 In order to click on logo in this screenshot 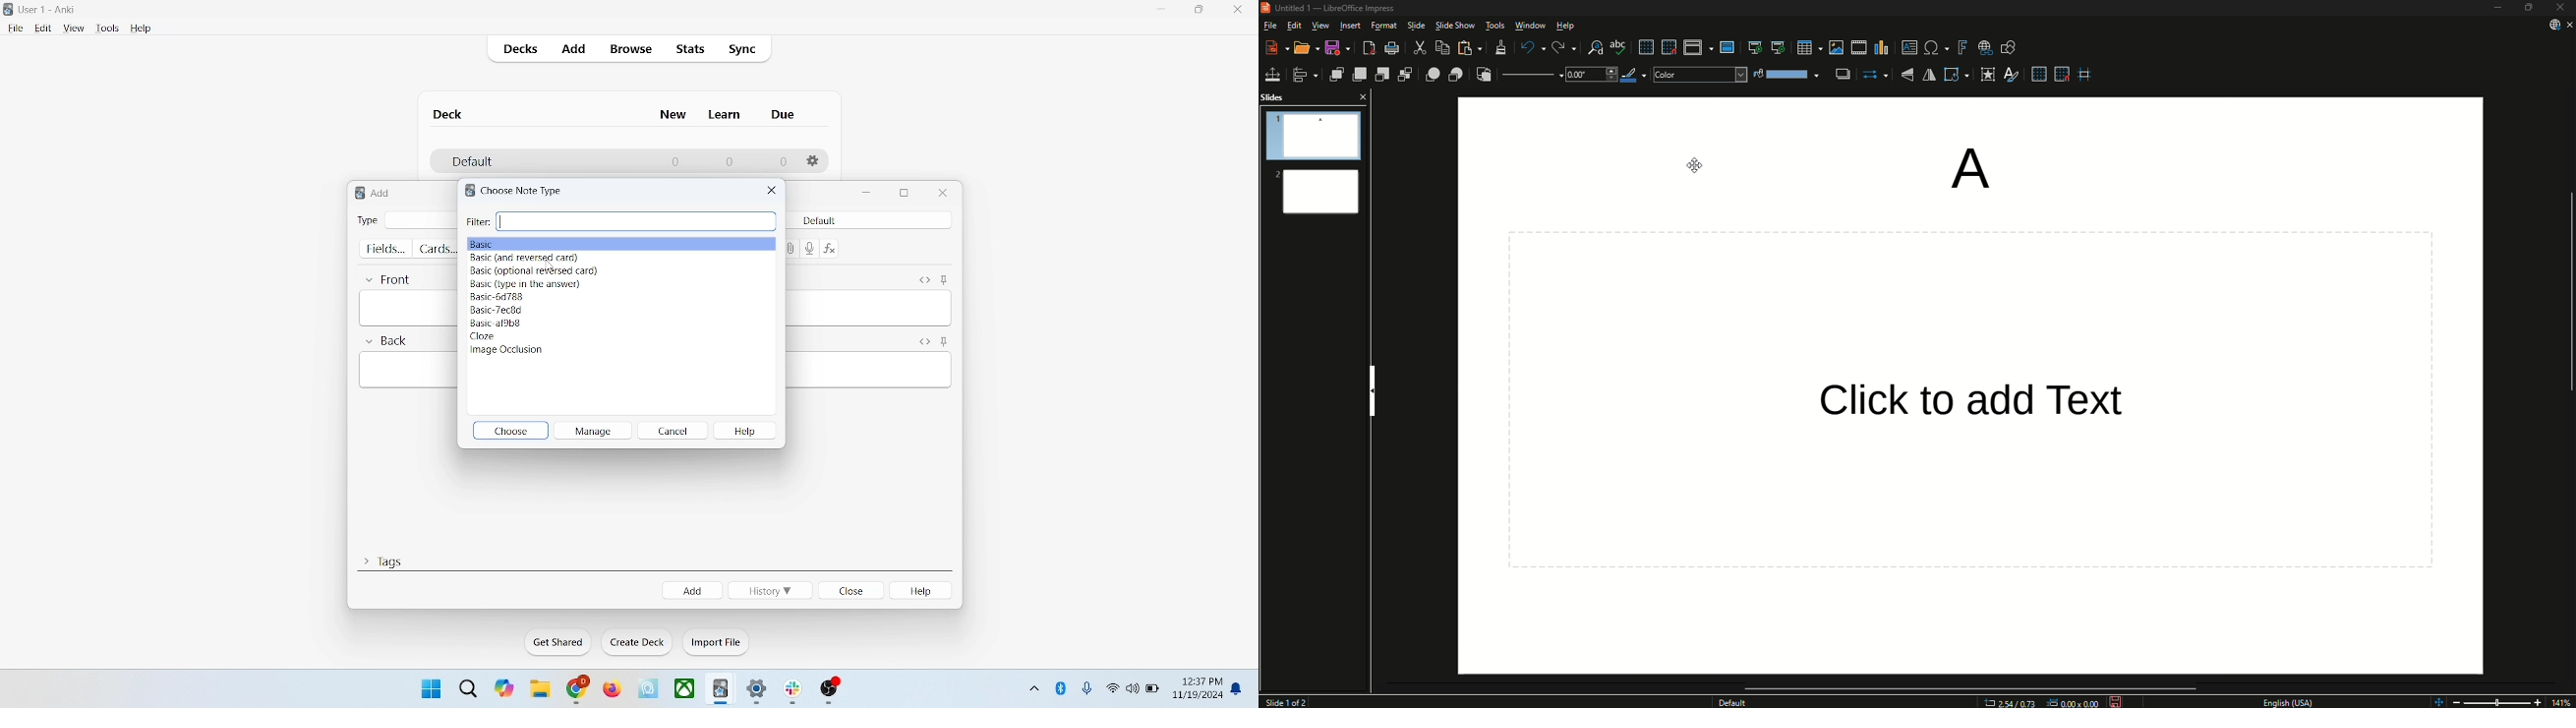, I will do `click(357, 195)`.